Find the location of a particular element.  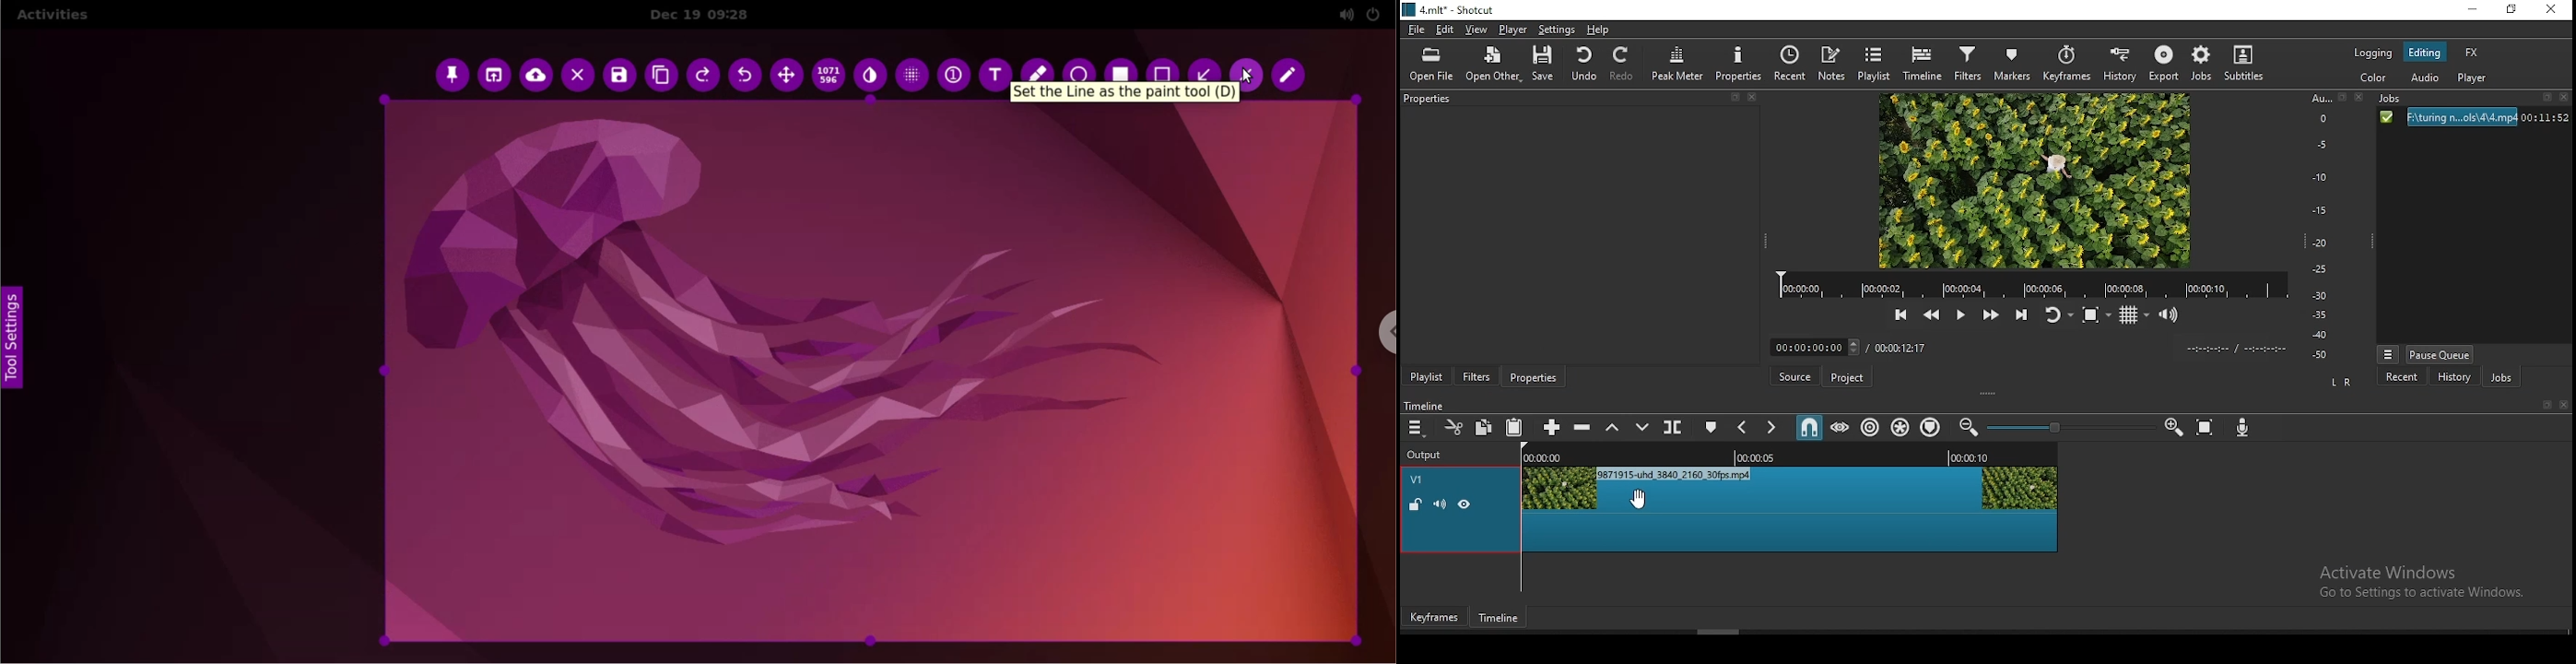

export is located at coordinates (2162, 63).